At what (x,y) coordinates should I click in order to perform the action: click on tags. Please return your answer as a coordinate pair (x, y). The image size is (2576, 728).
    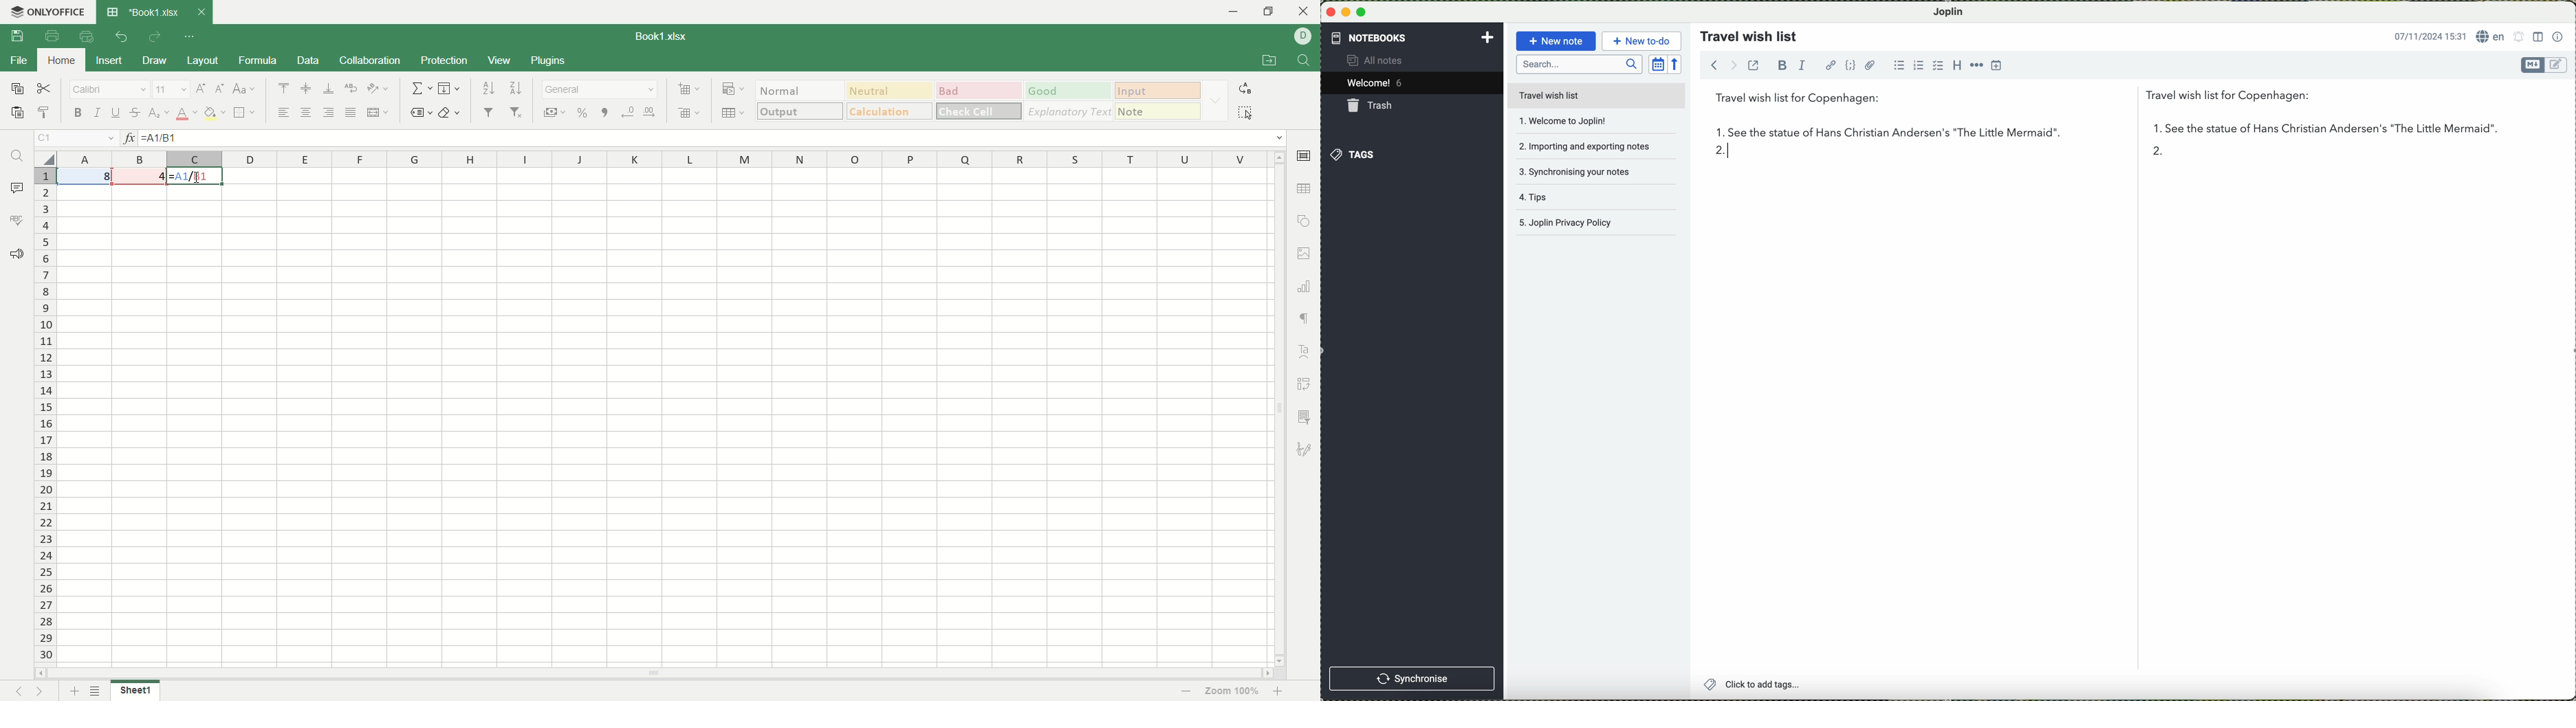
    Looking at the image, I should click on (1354, 154).